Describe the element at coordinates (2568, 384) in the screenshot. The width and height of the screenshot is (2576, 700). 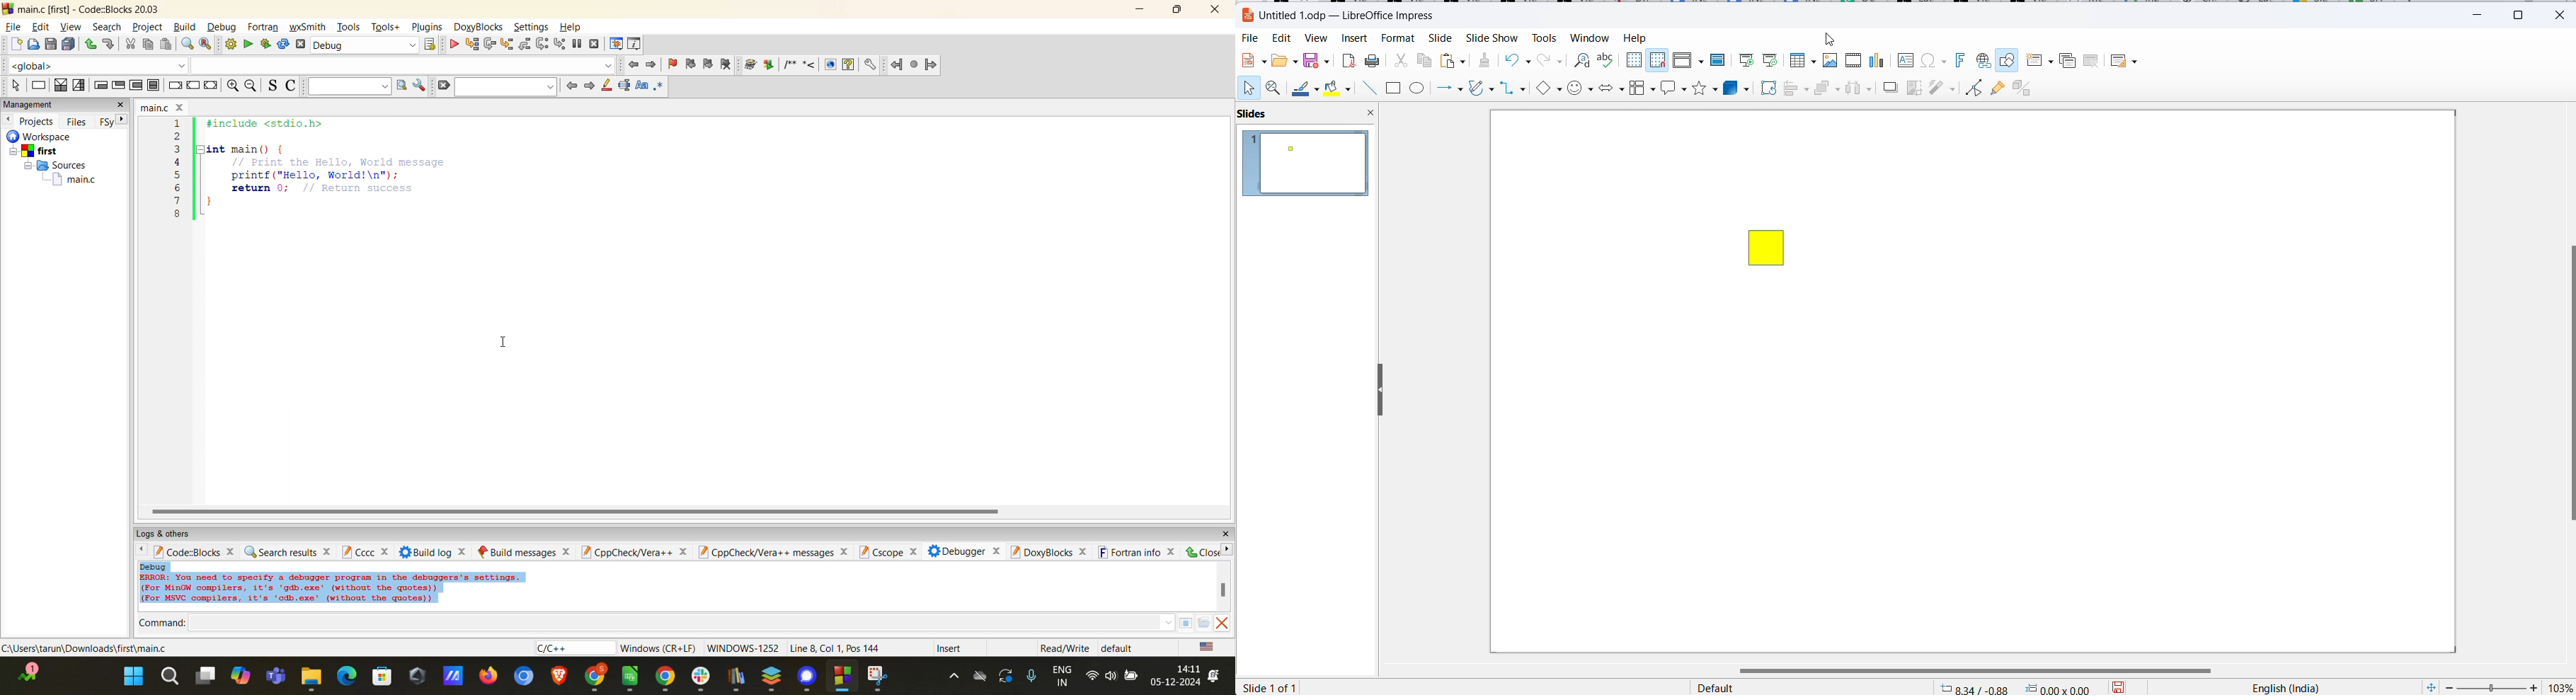
I see `scroll bar` at that location.